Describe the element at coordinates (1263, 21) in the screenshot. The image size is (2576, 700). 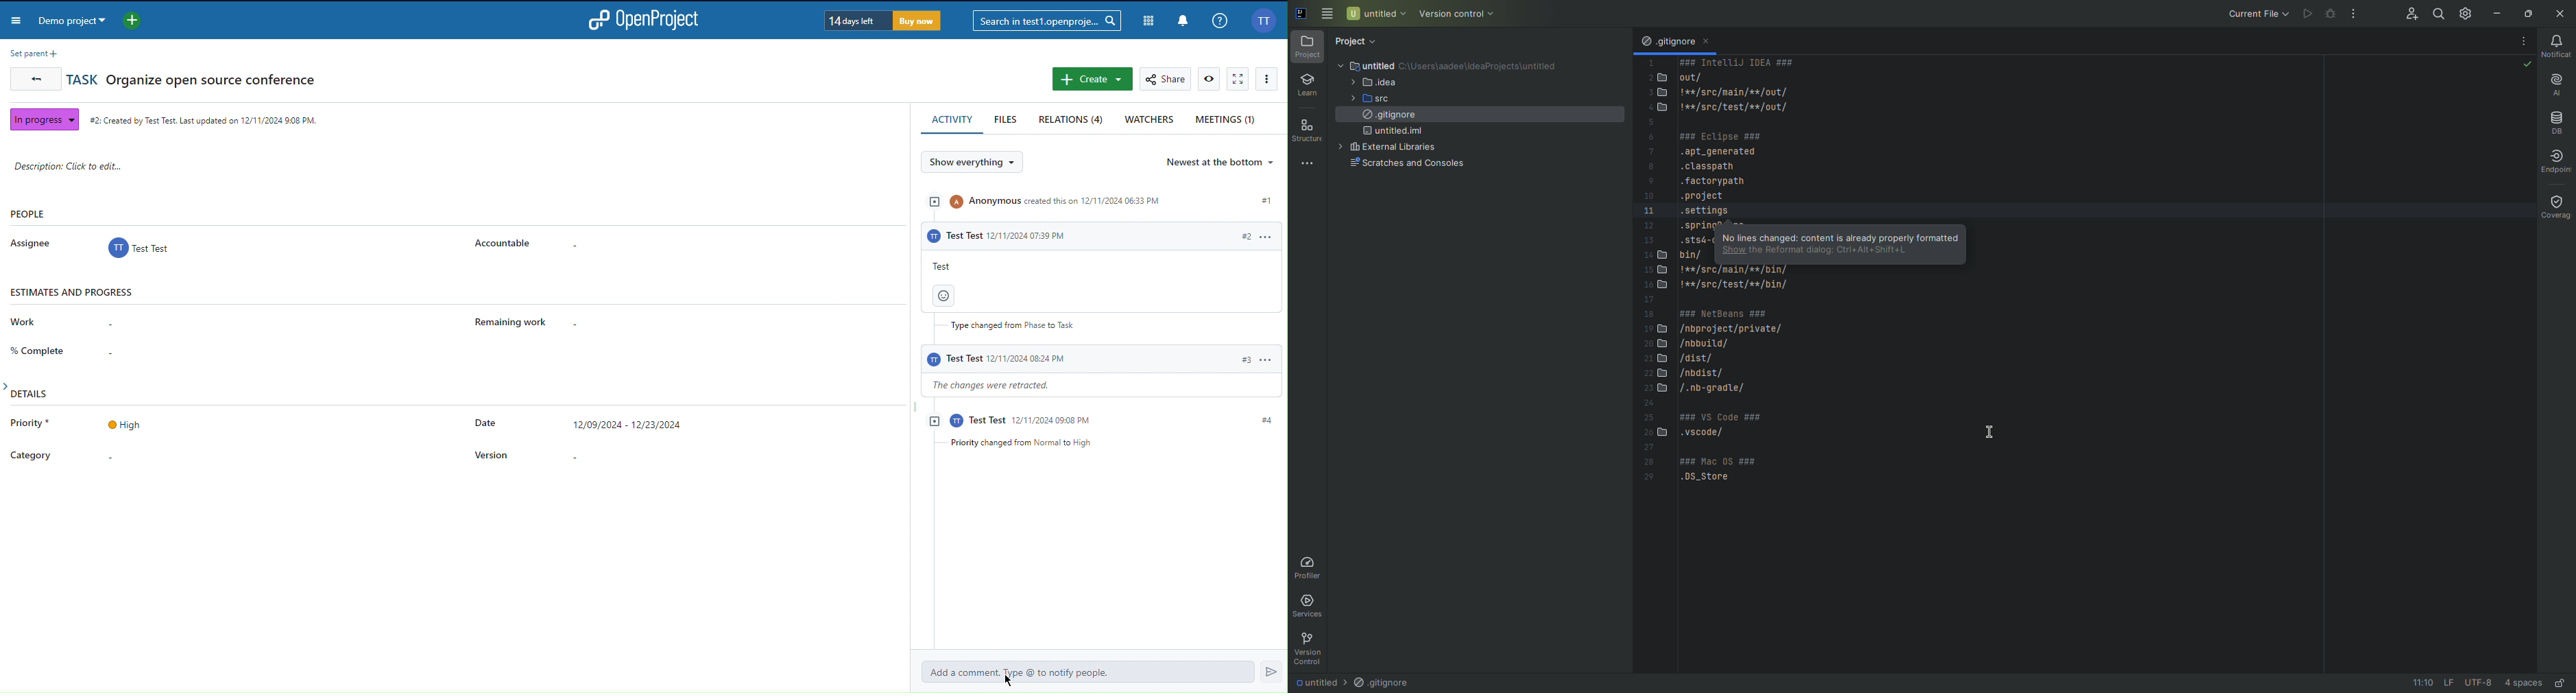
I see `Account` at that location.